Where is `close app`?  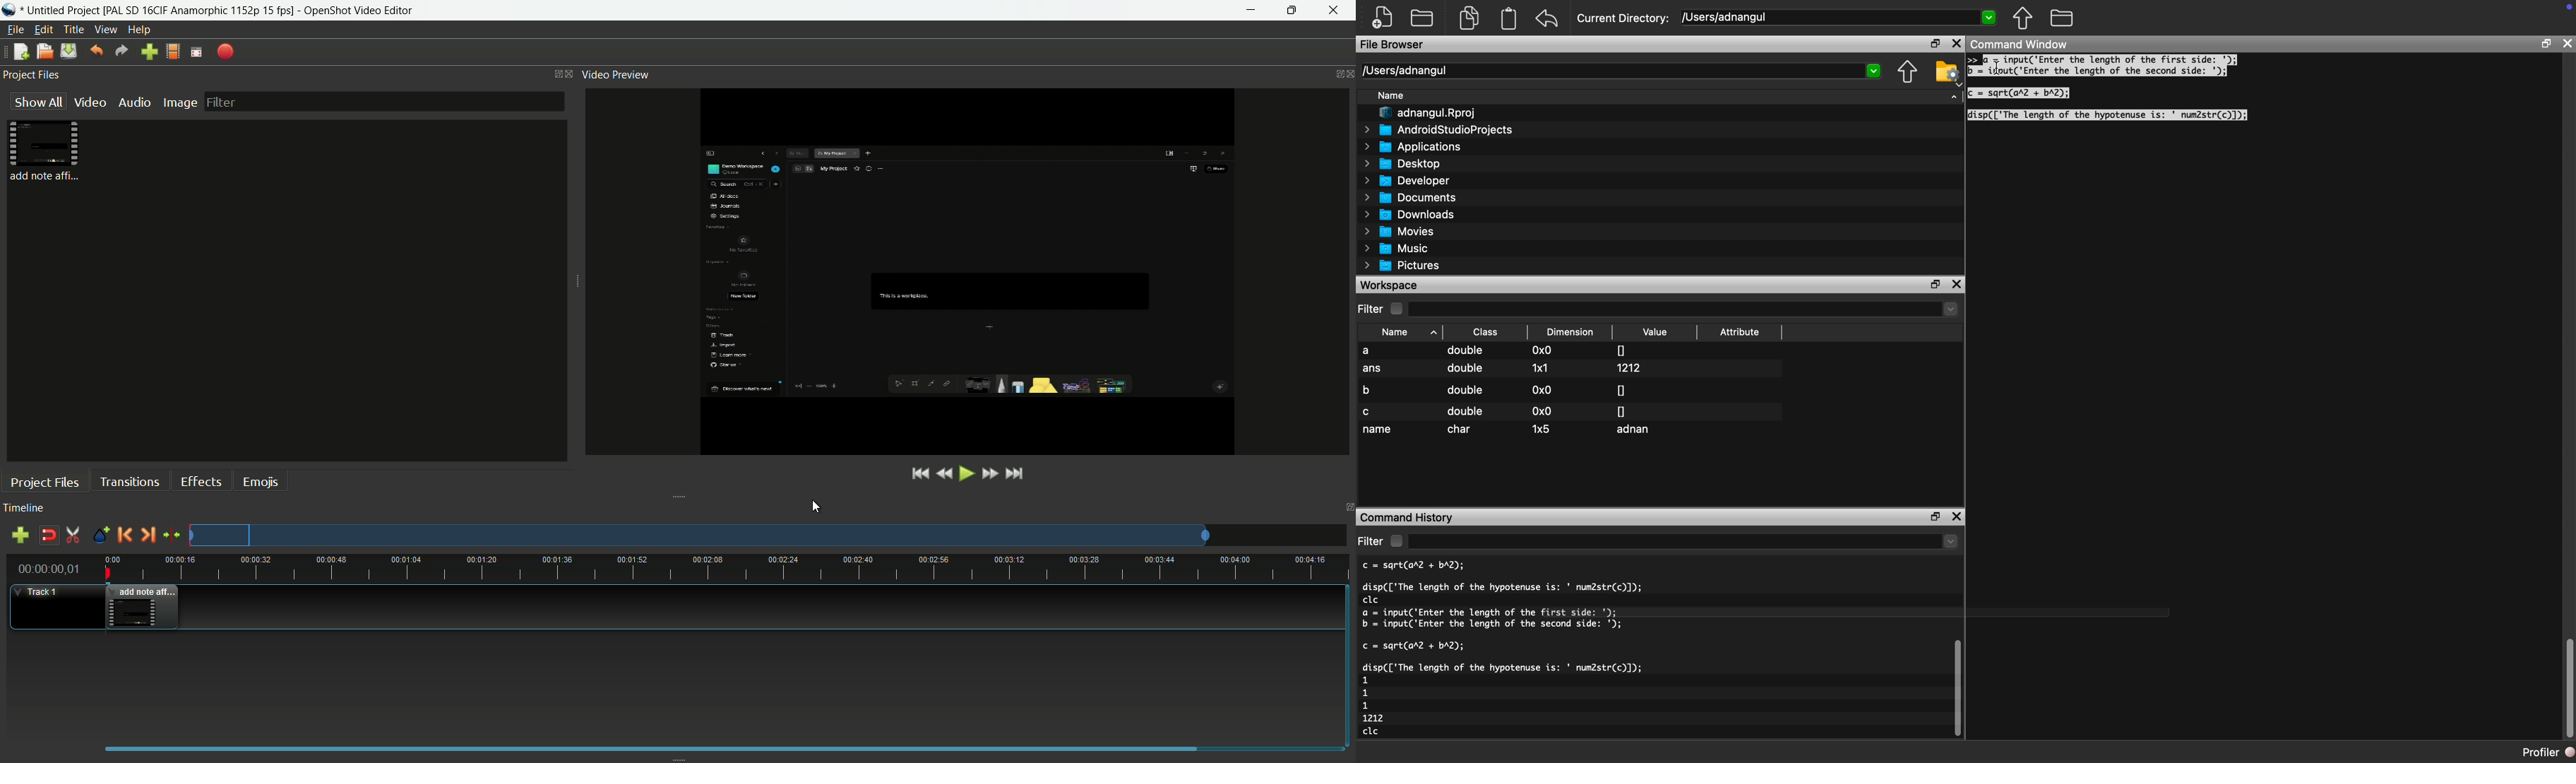
close app is located at coordinates (1338, 11).